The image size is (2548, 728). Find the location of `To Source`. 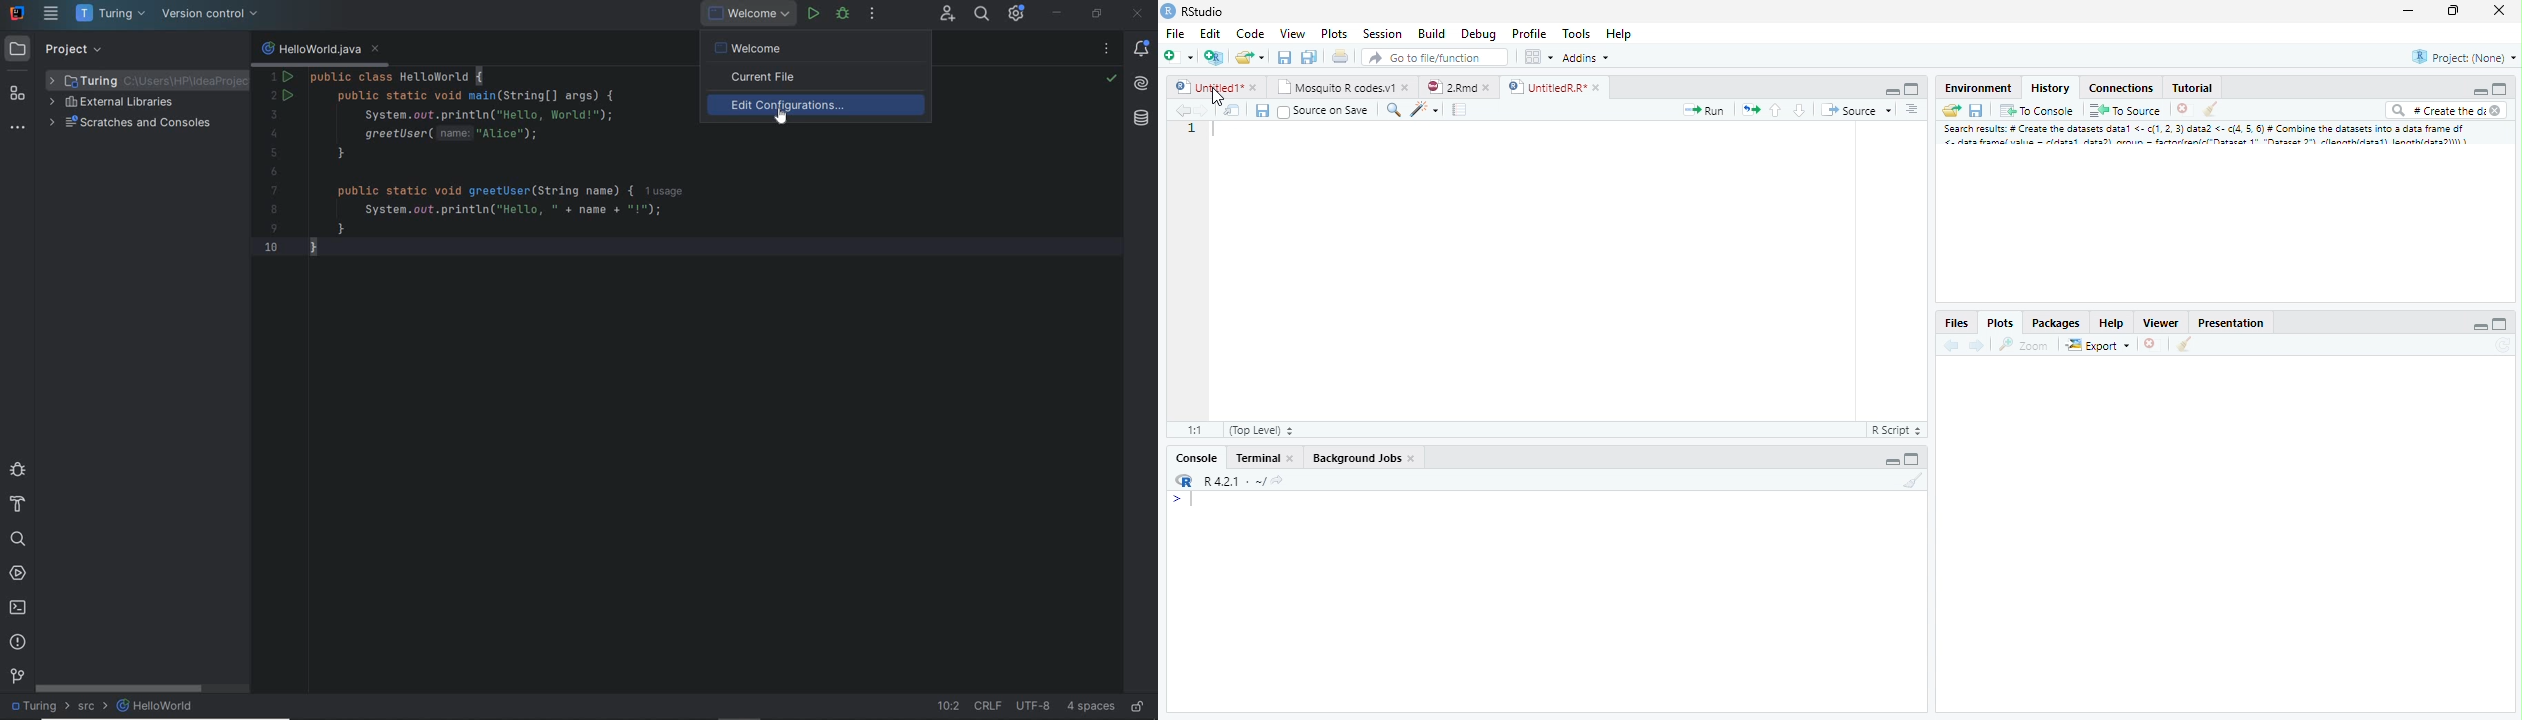

To Source is located at coordinates (2126, 110).